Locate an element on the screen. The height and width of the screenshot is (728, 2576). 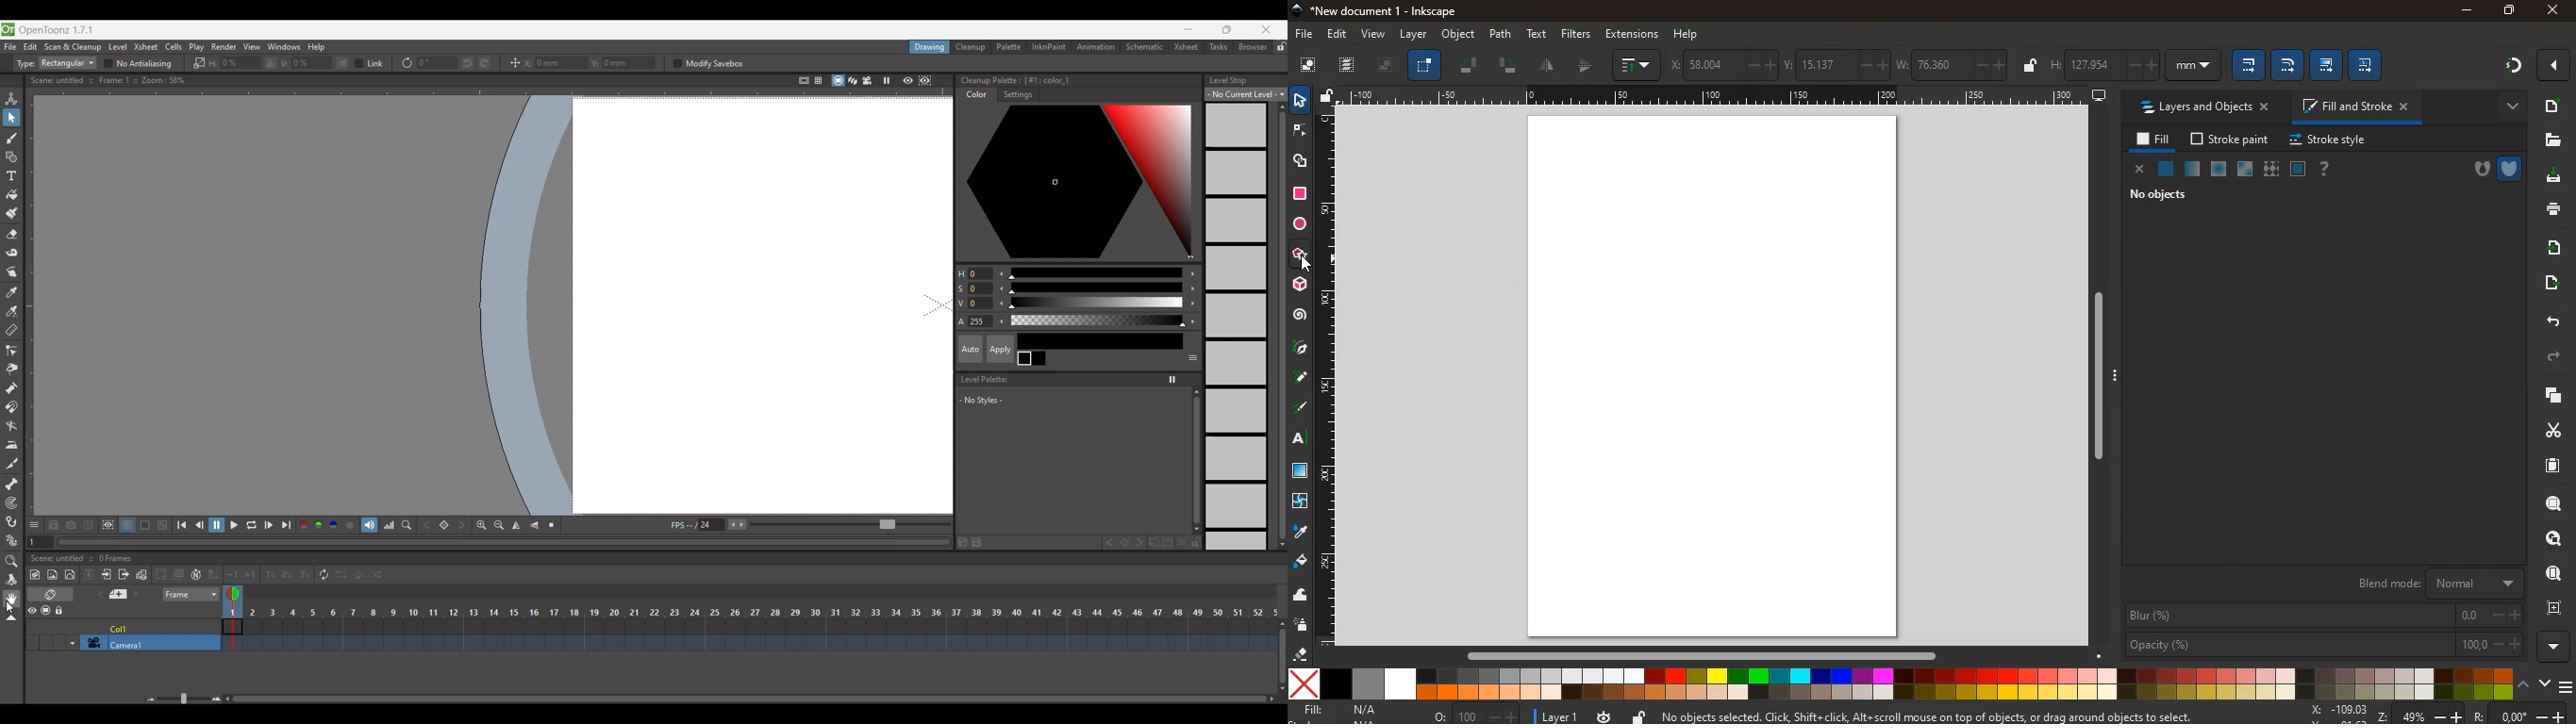
Close sub Xsheet is located at coordinates (123, 575).